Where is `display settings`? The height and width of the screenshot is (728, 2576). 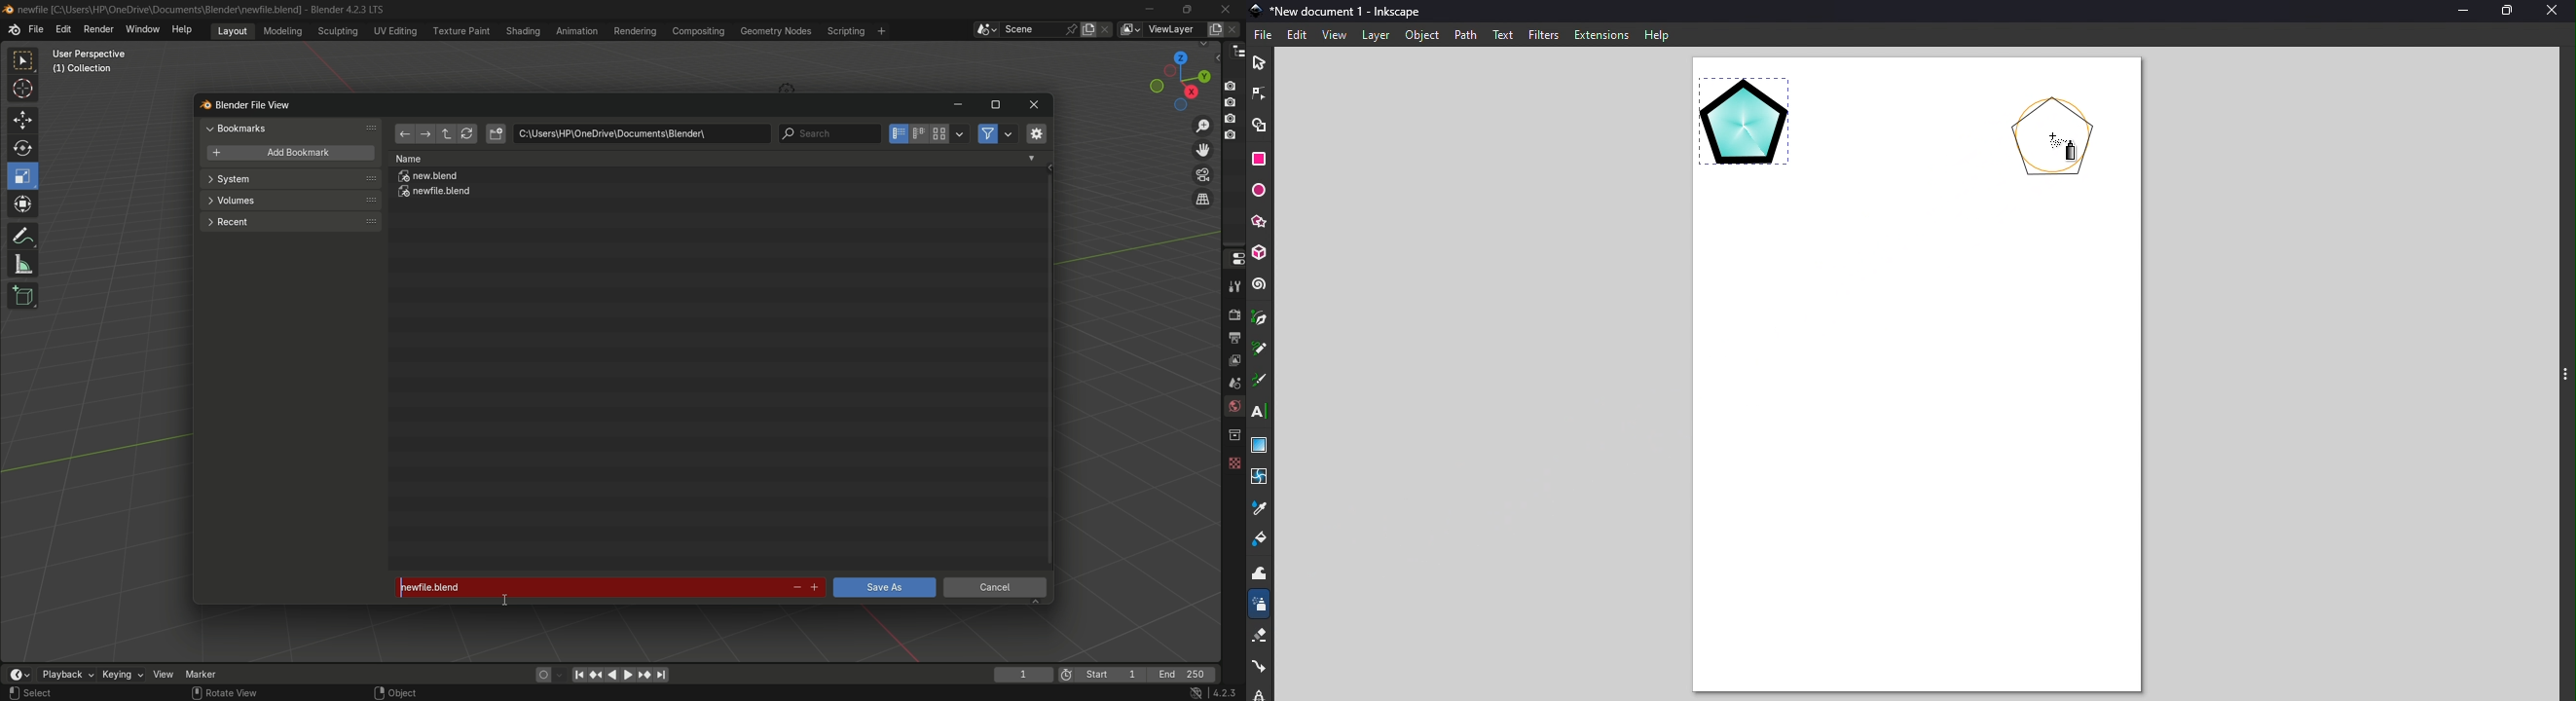
display settings is located at coordinates (960, 132).